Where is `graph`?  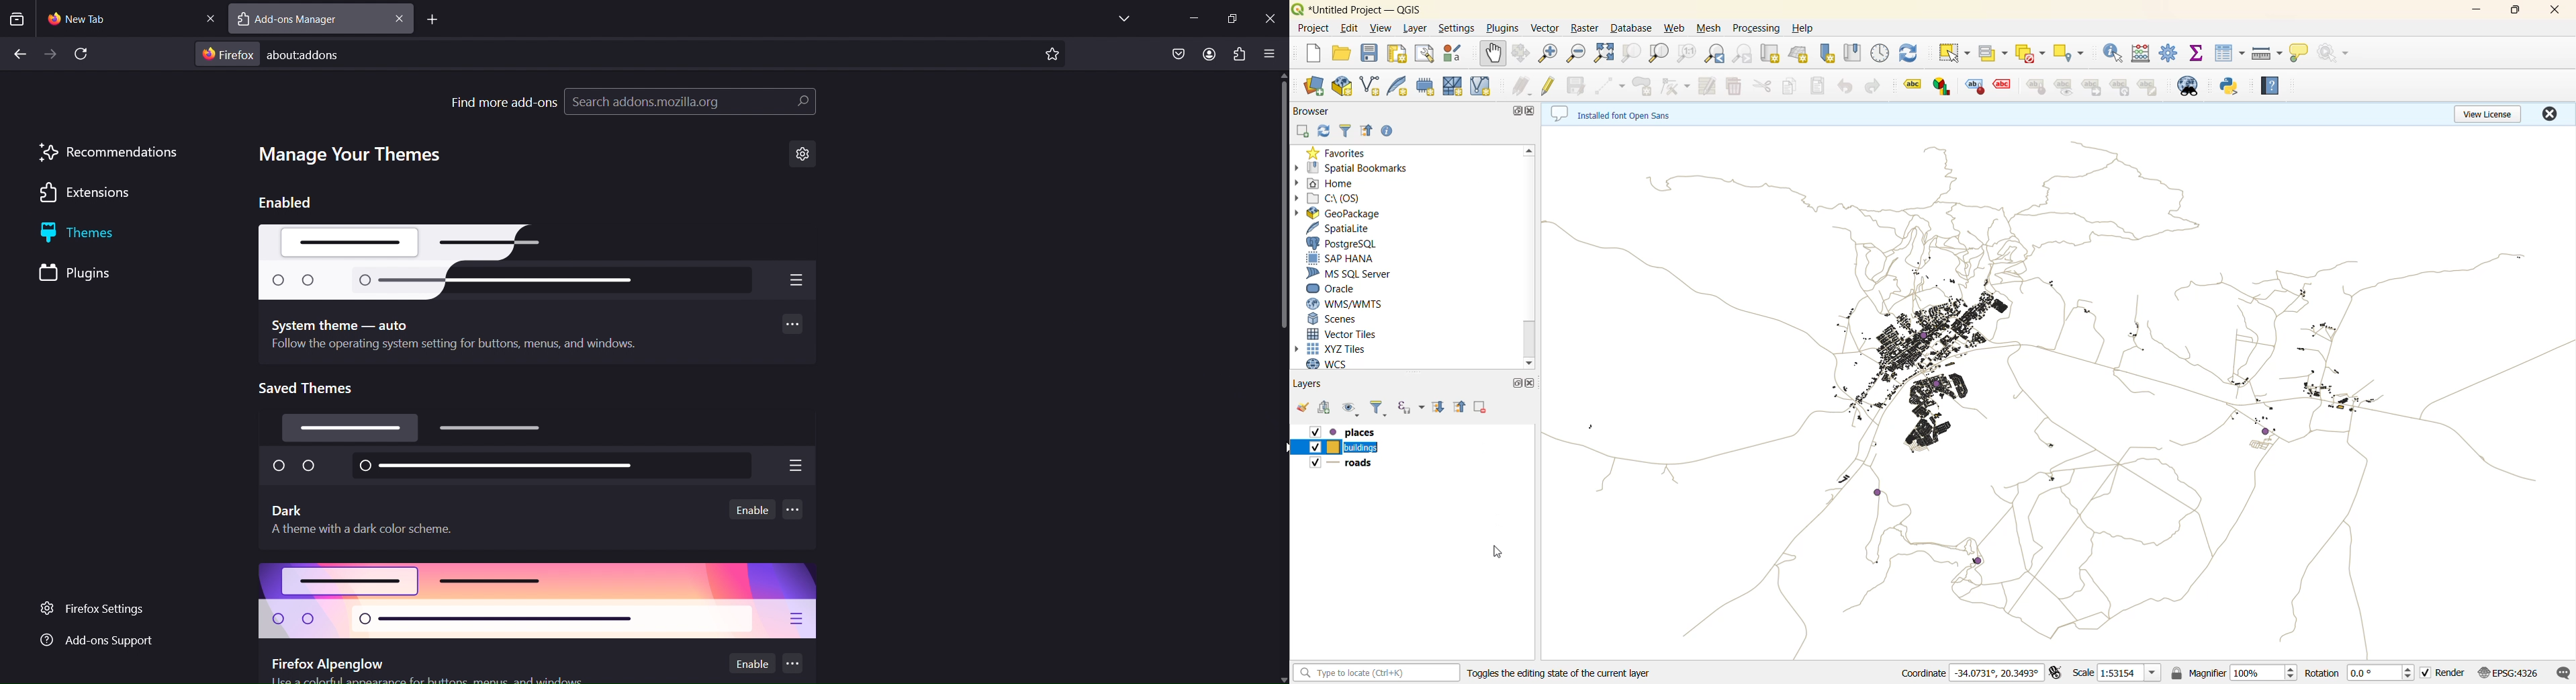 graph is located at coordinates (1942, 86).